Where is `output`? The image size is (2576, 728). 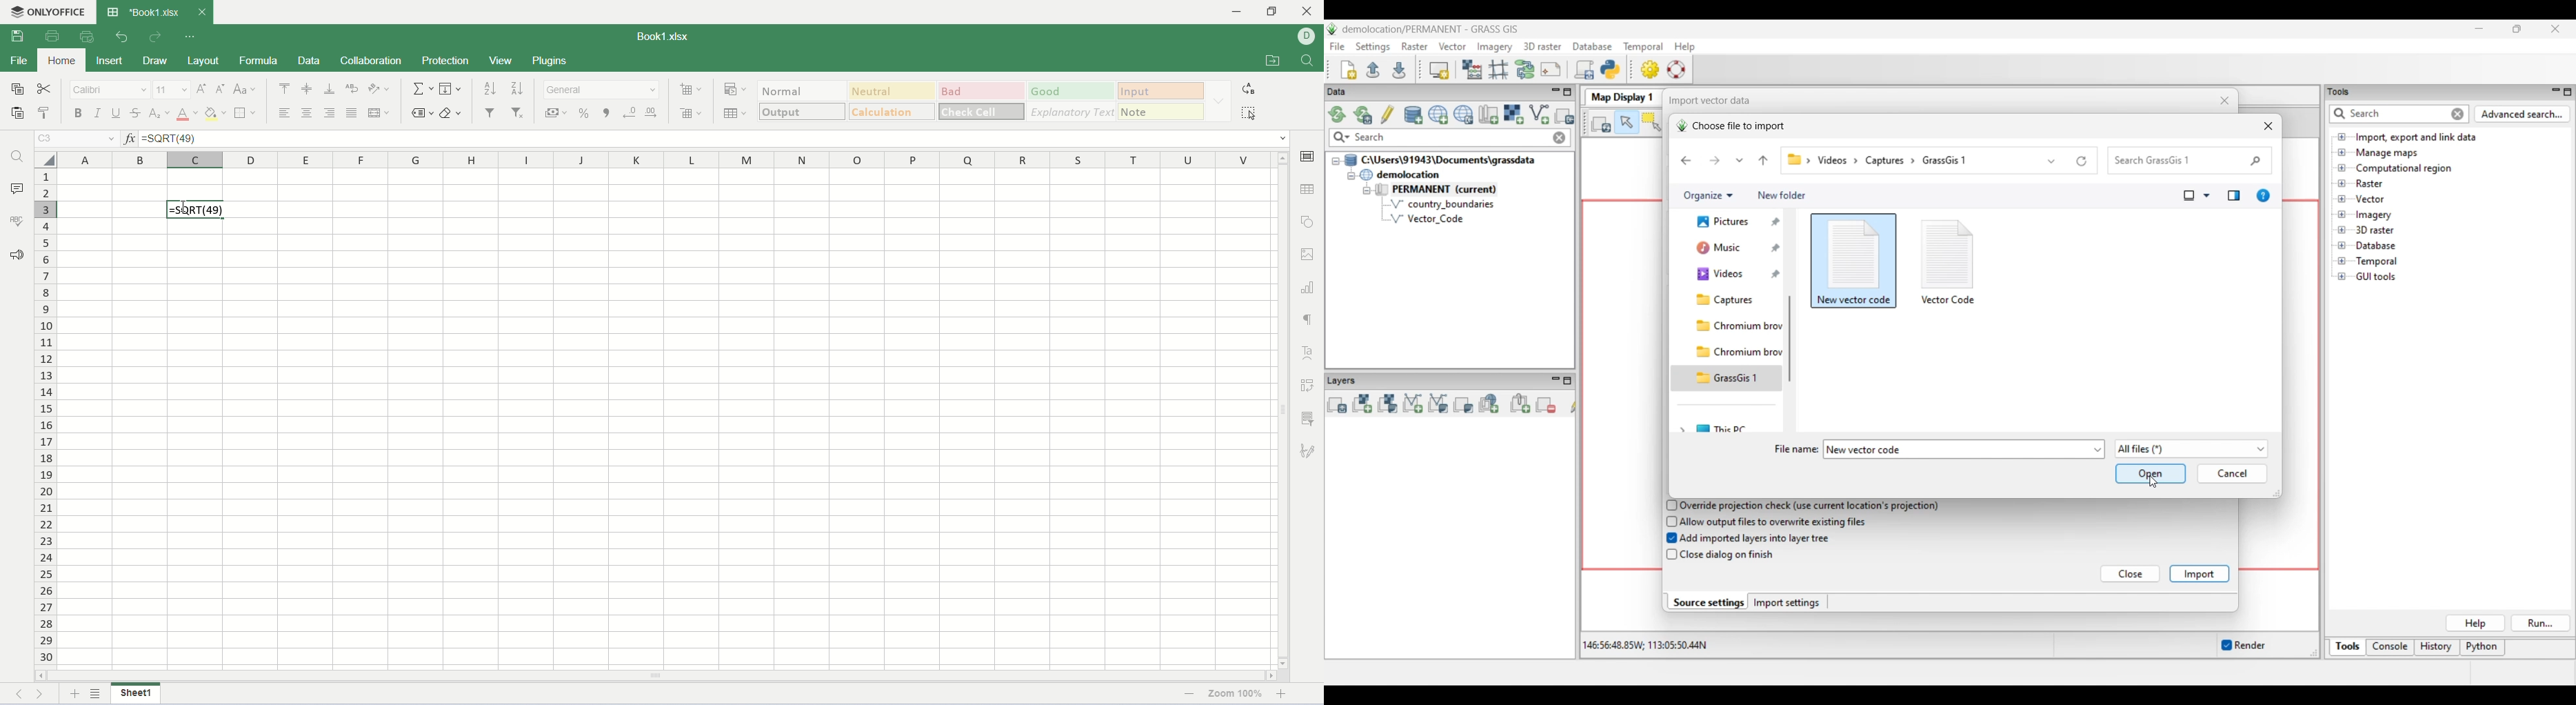 output is located at coordinates (804, 112).